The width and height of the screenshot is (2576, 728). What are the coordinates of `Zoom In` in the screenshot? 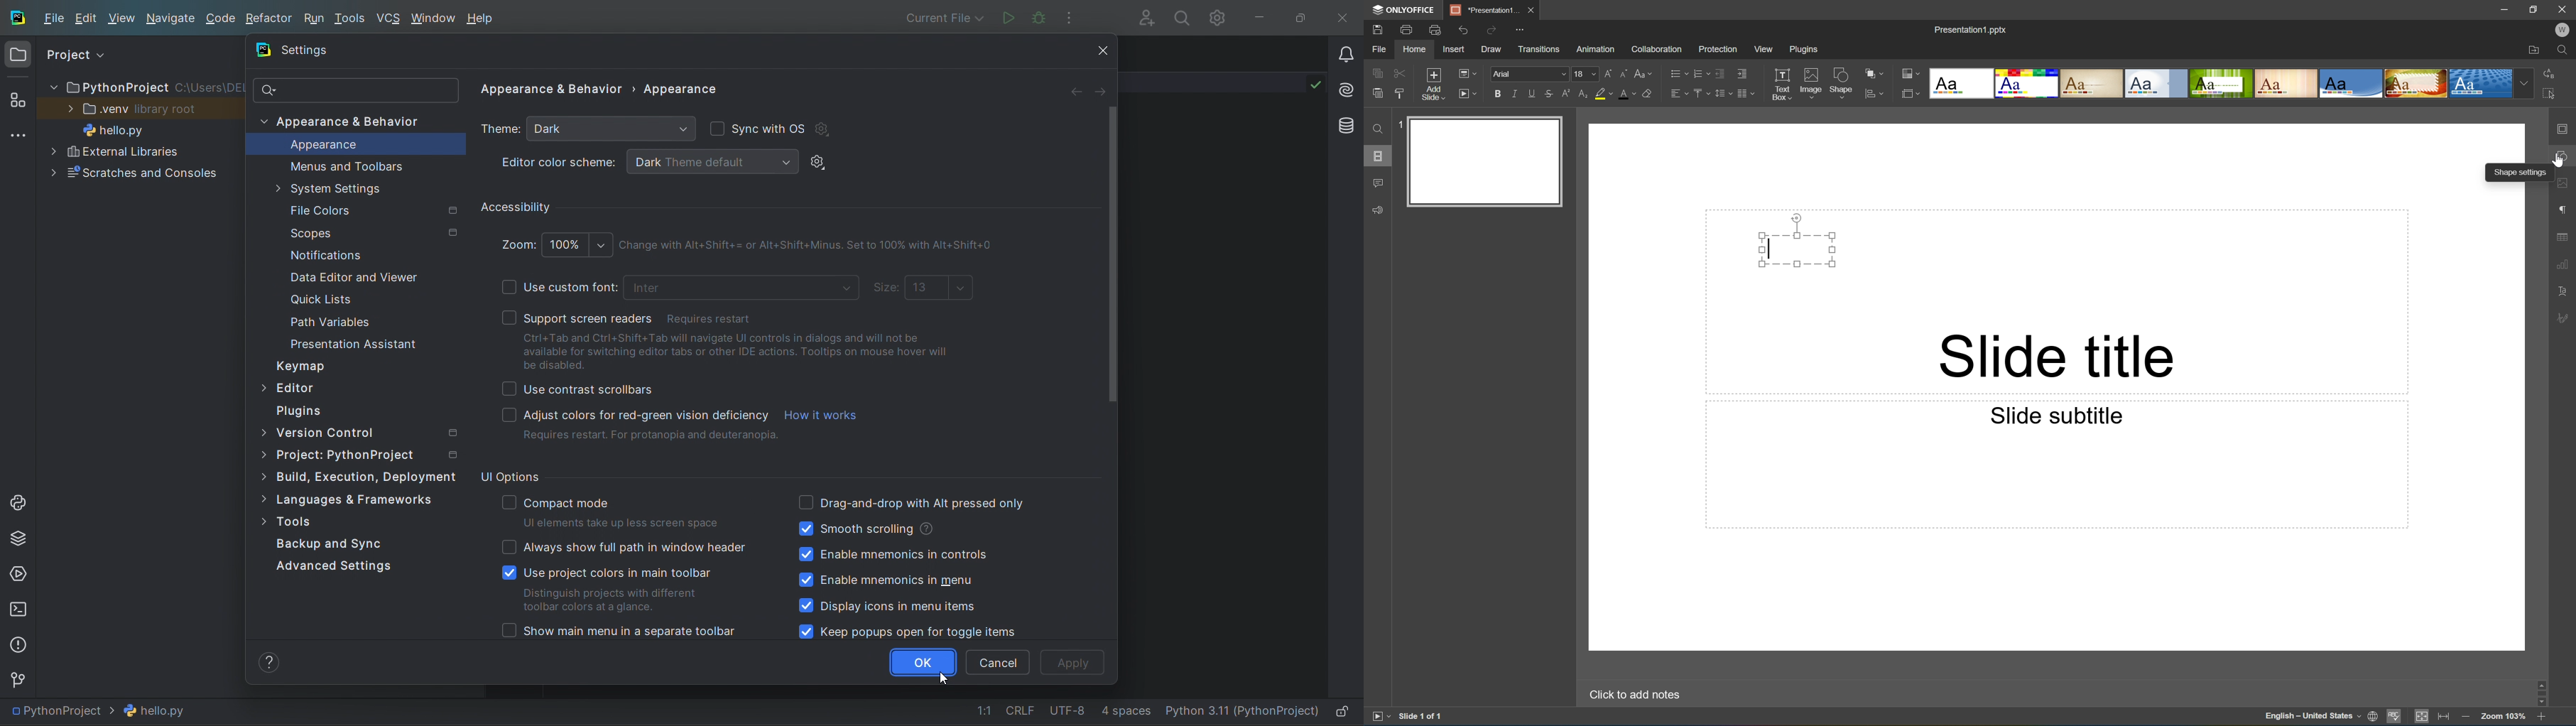 It's located at (2541, 718).